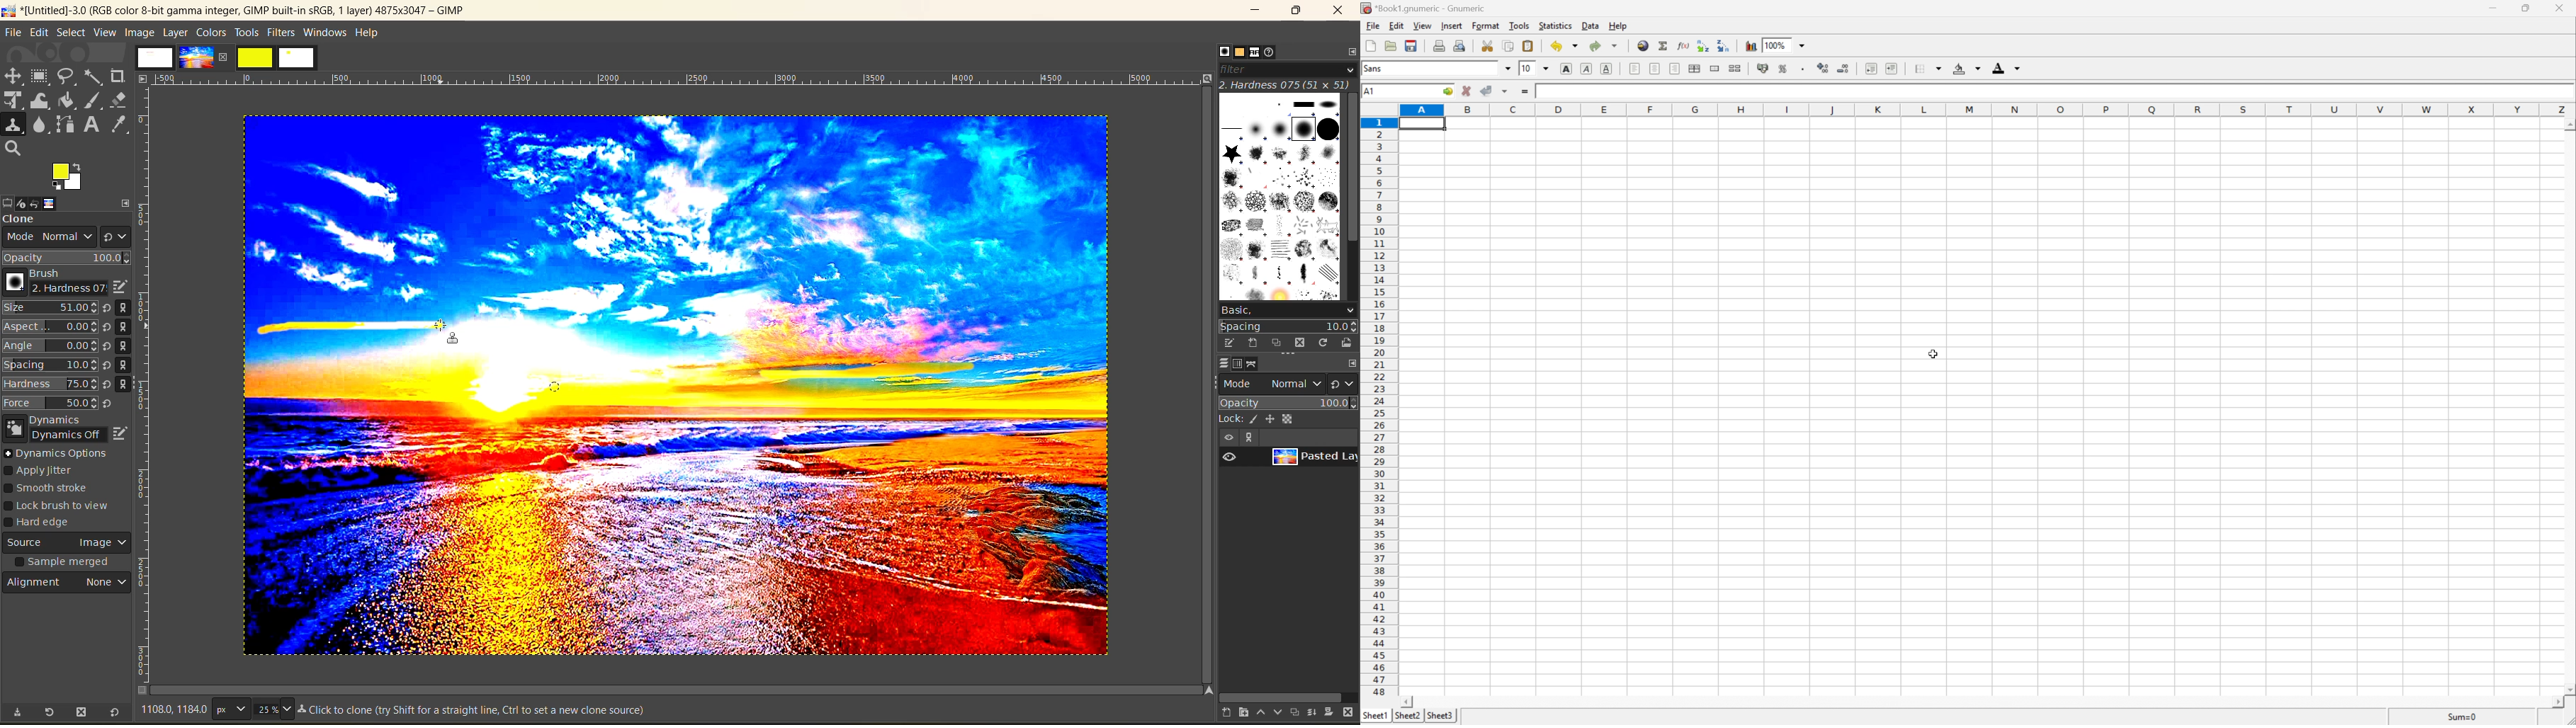 The image size is (2576, 728). What do you see at coordinates (44, 524) in the screenshot?
I see `hard edge` at bounding box center [44, 524].